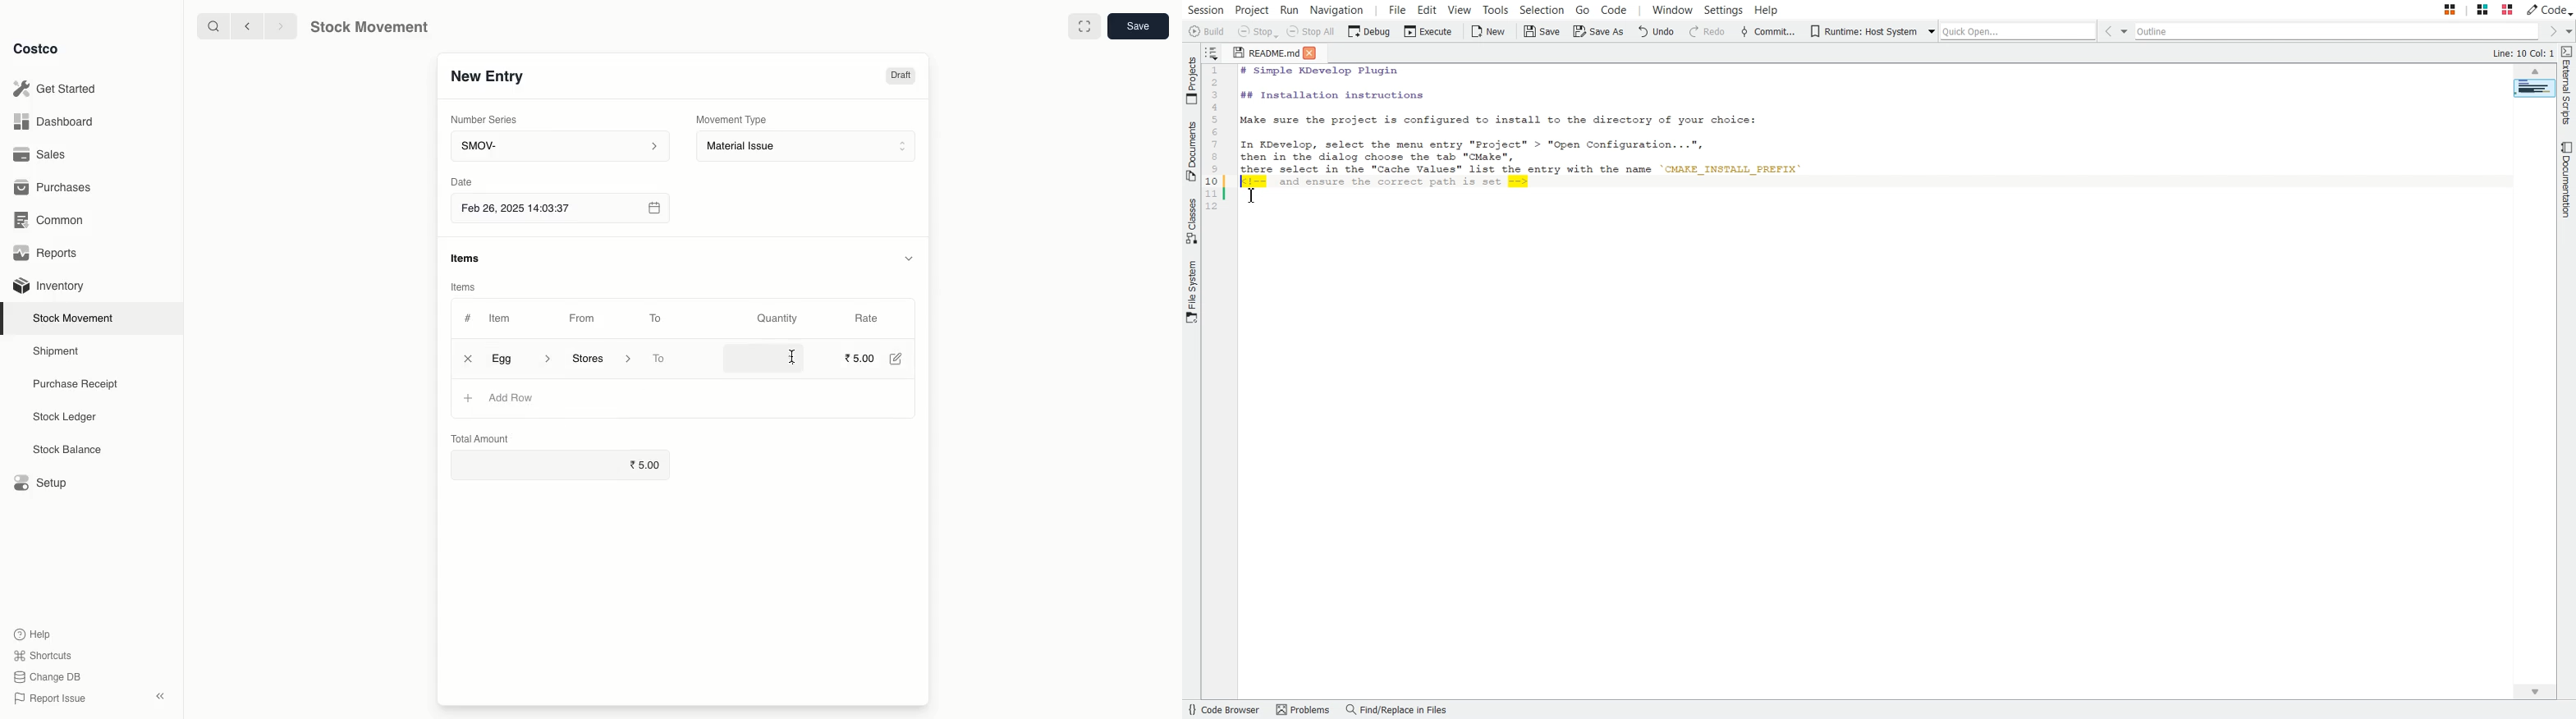  Describe the element at coordinates (900, 360) in the screenshot. I see `Edit` at that location.